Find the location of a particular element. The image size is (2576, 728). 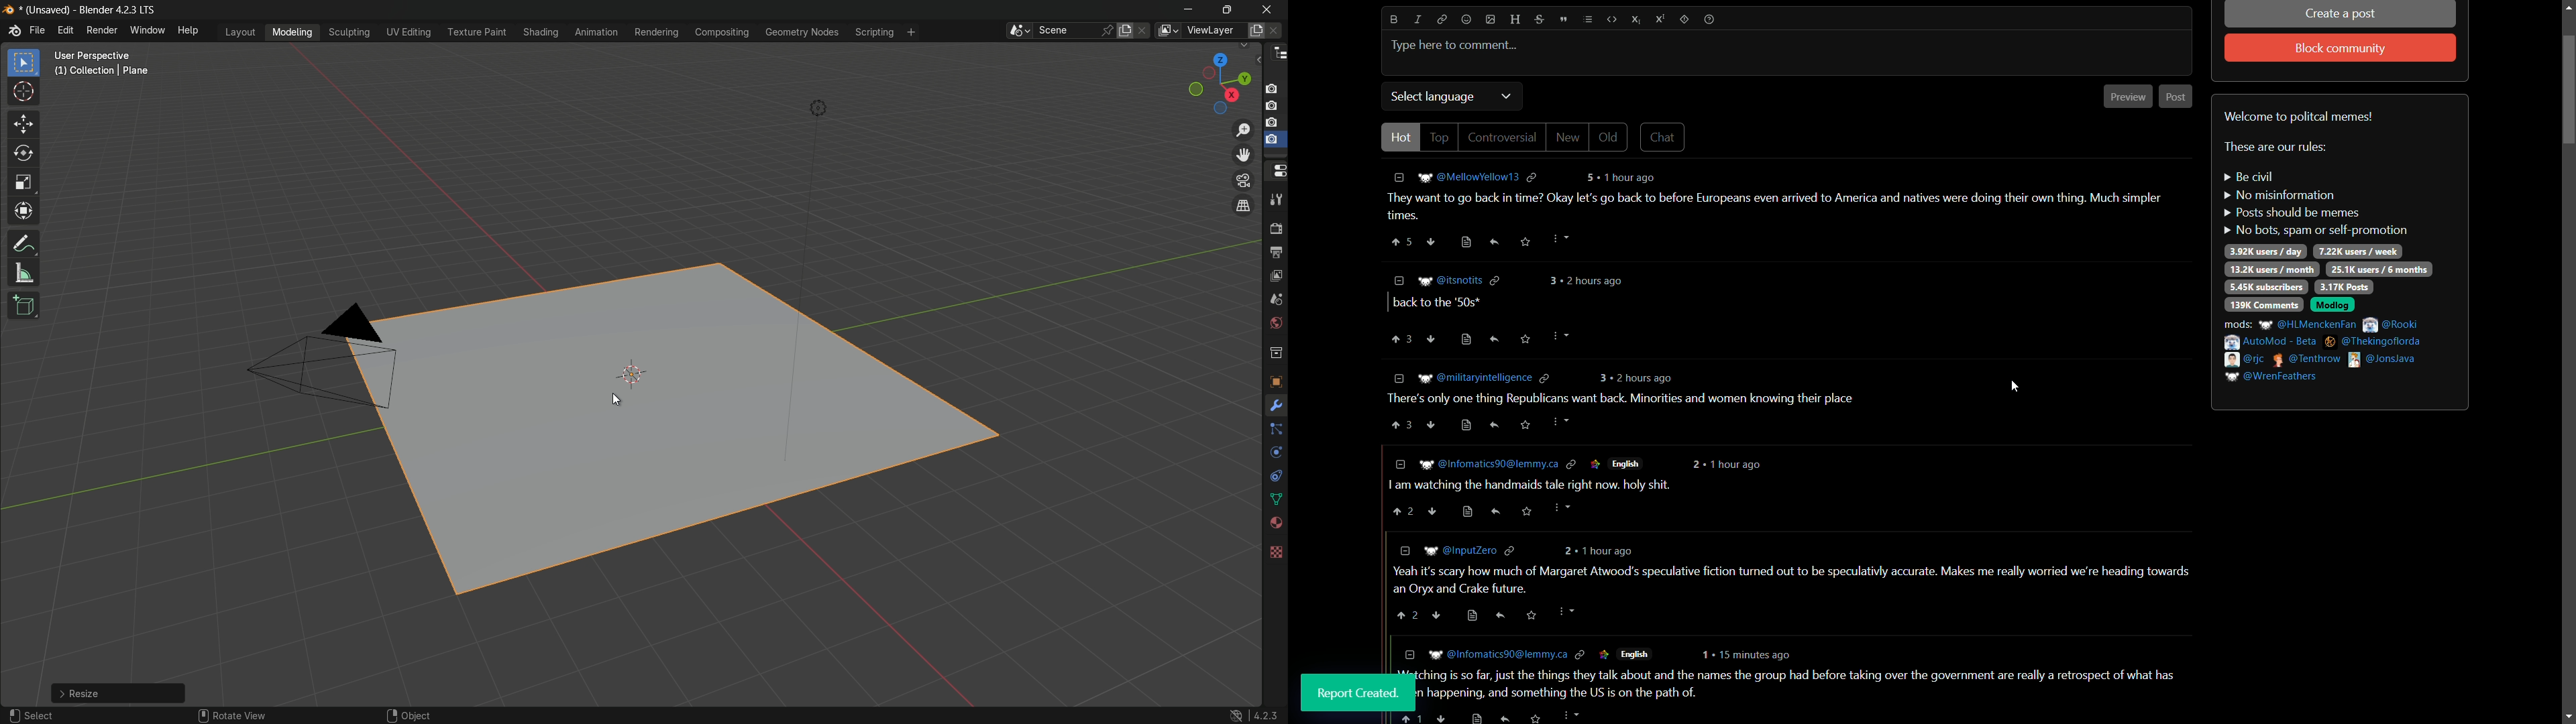

link is located at coordinates (1440, 19).